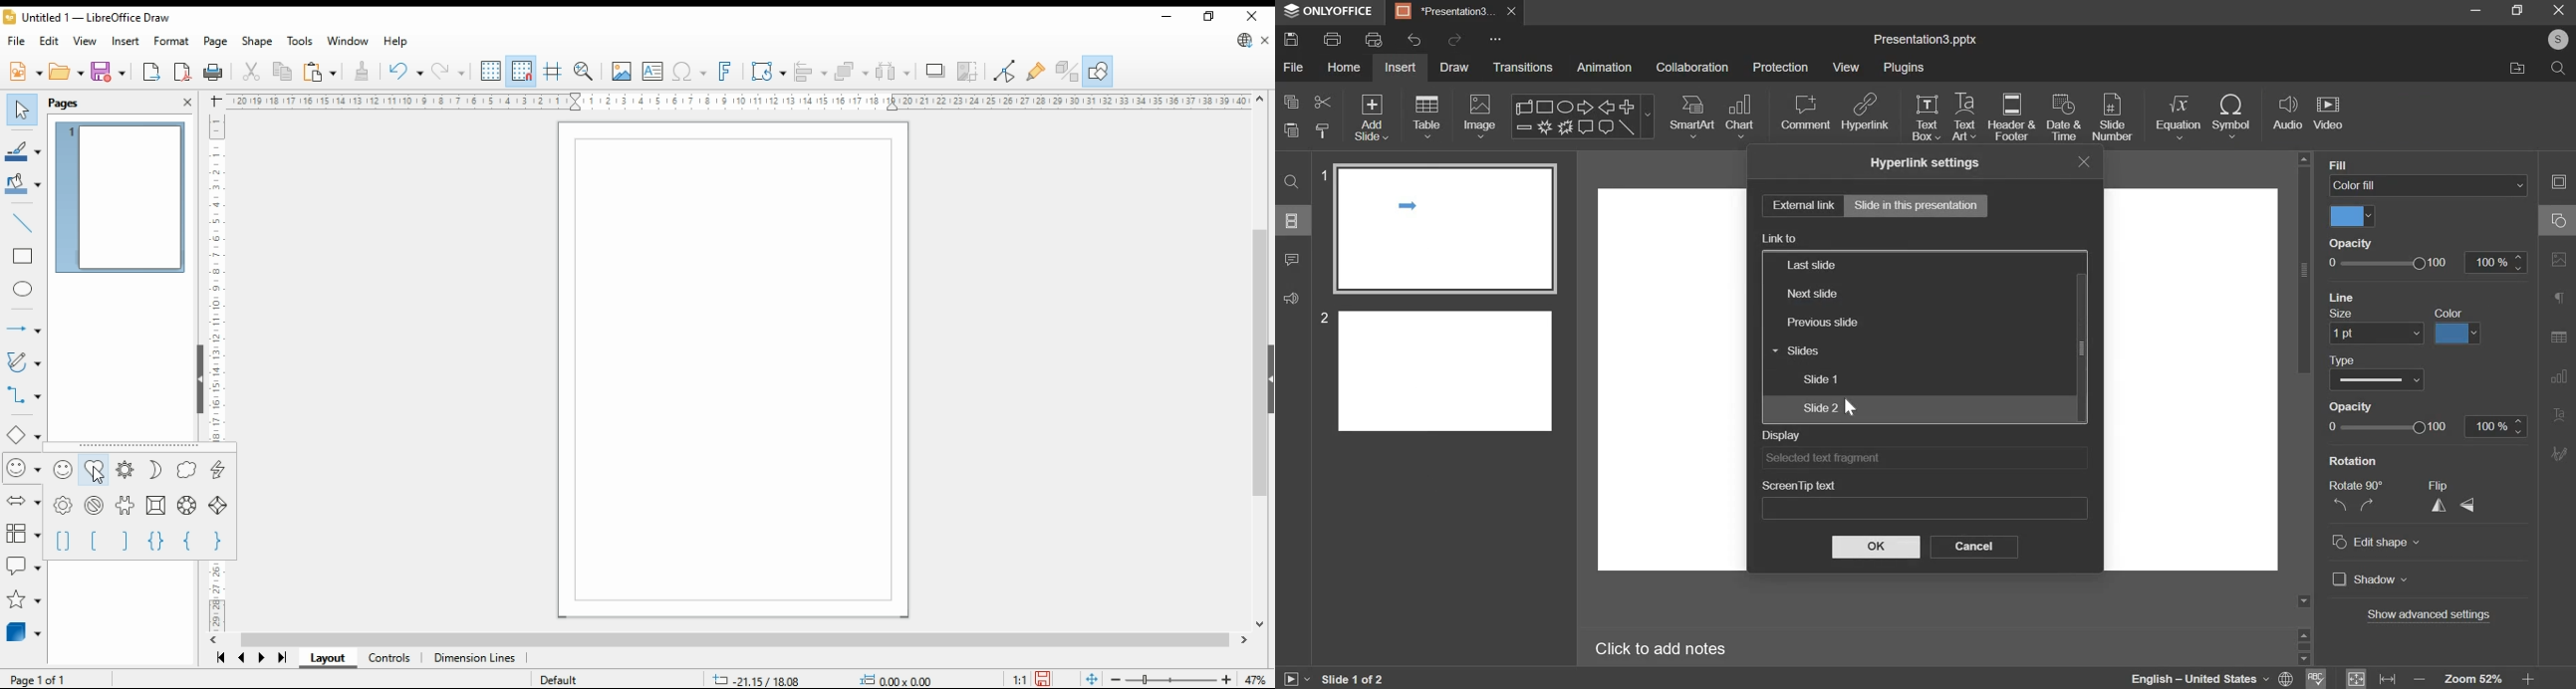  Describe the element at coordinates (1926, 509) in the screenshot. I see `ScreenTip Text` at that location.